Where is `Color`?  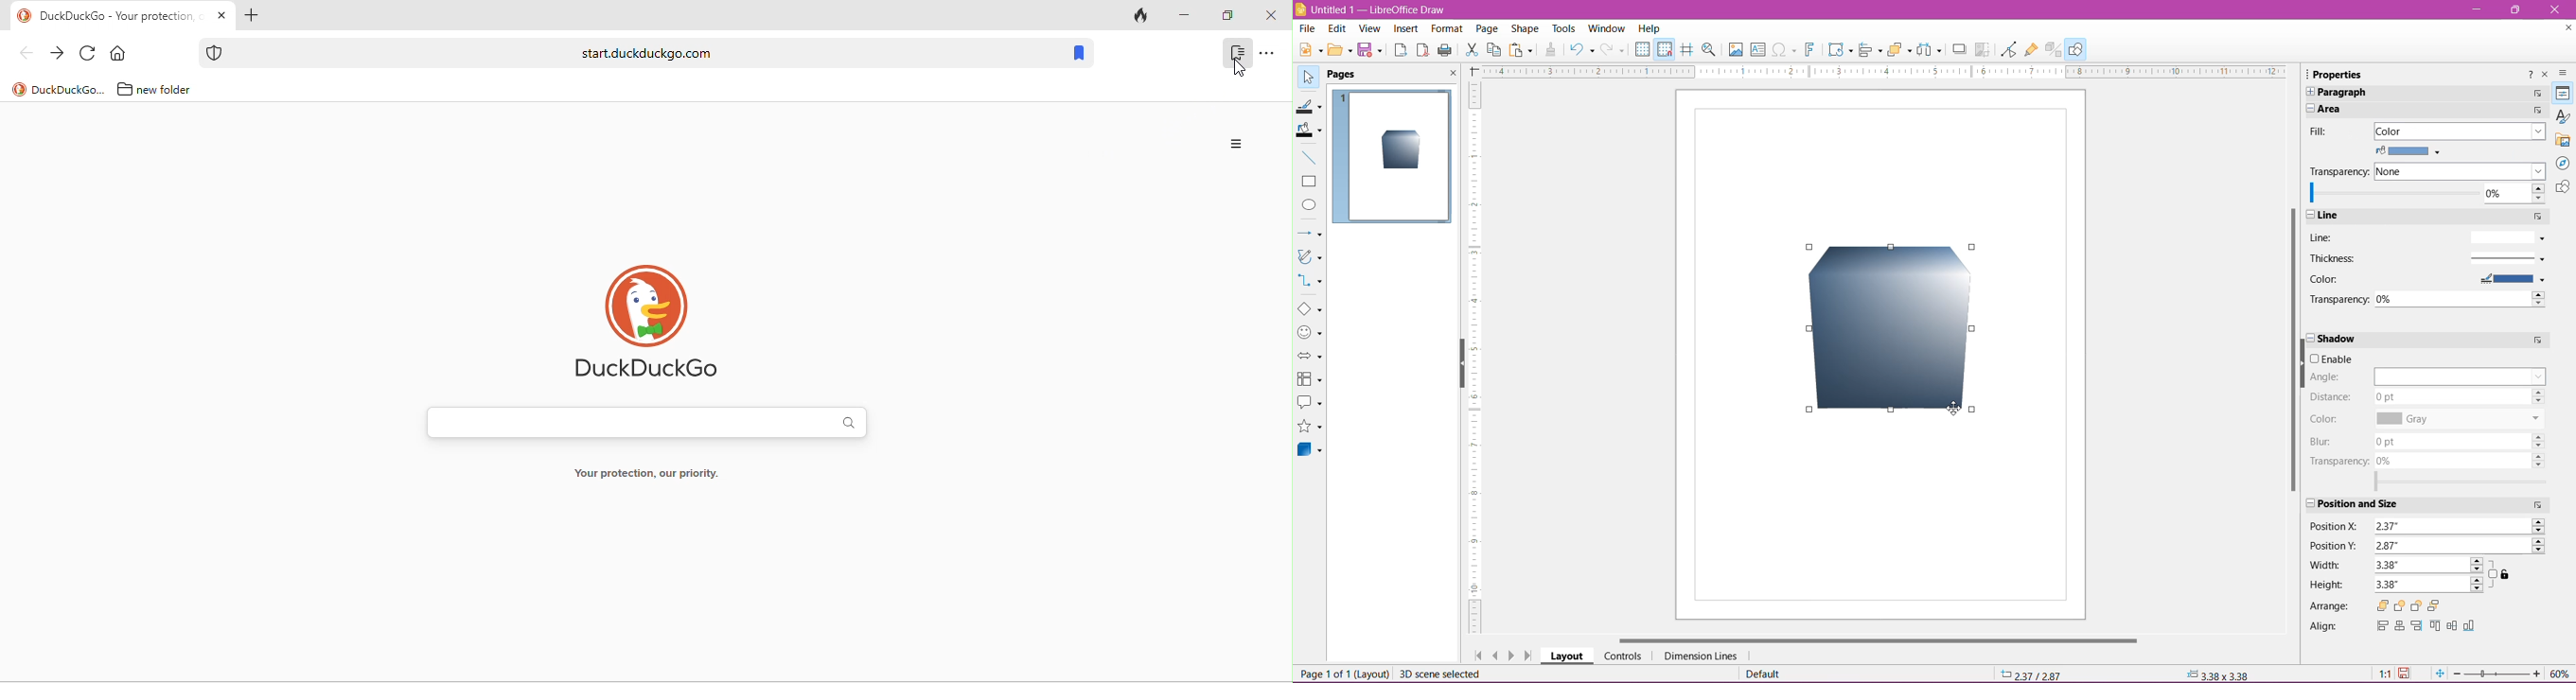 Color is located at coordinates (2326, 279).